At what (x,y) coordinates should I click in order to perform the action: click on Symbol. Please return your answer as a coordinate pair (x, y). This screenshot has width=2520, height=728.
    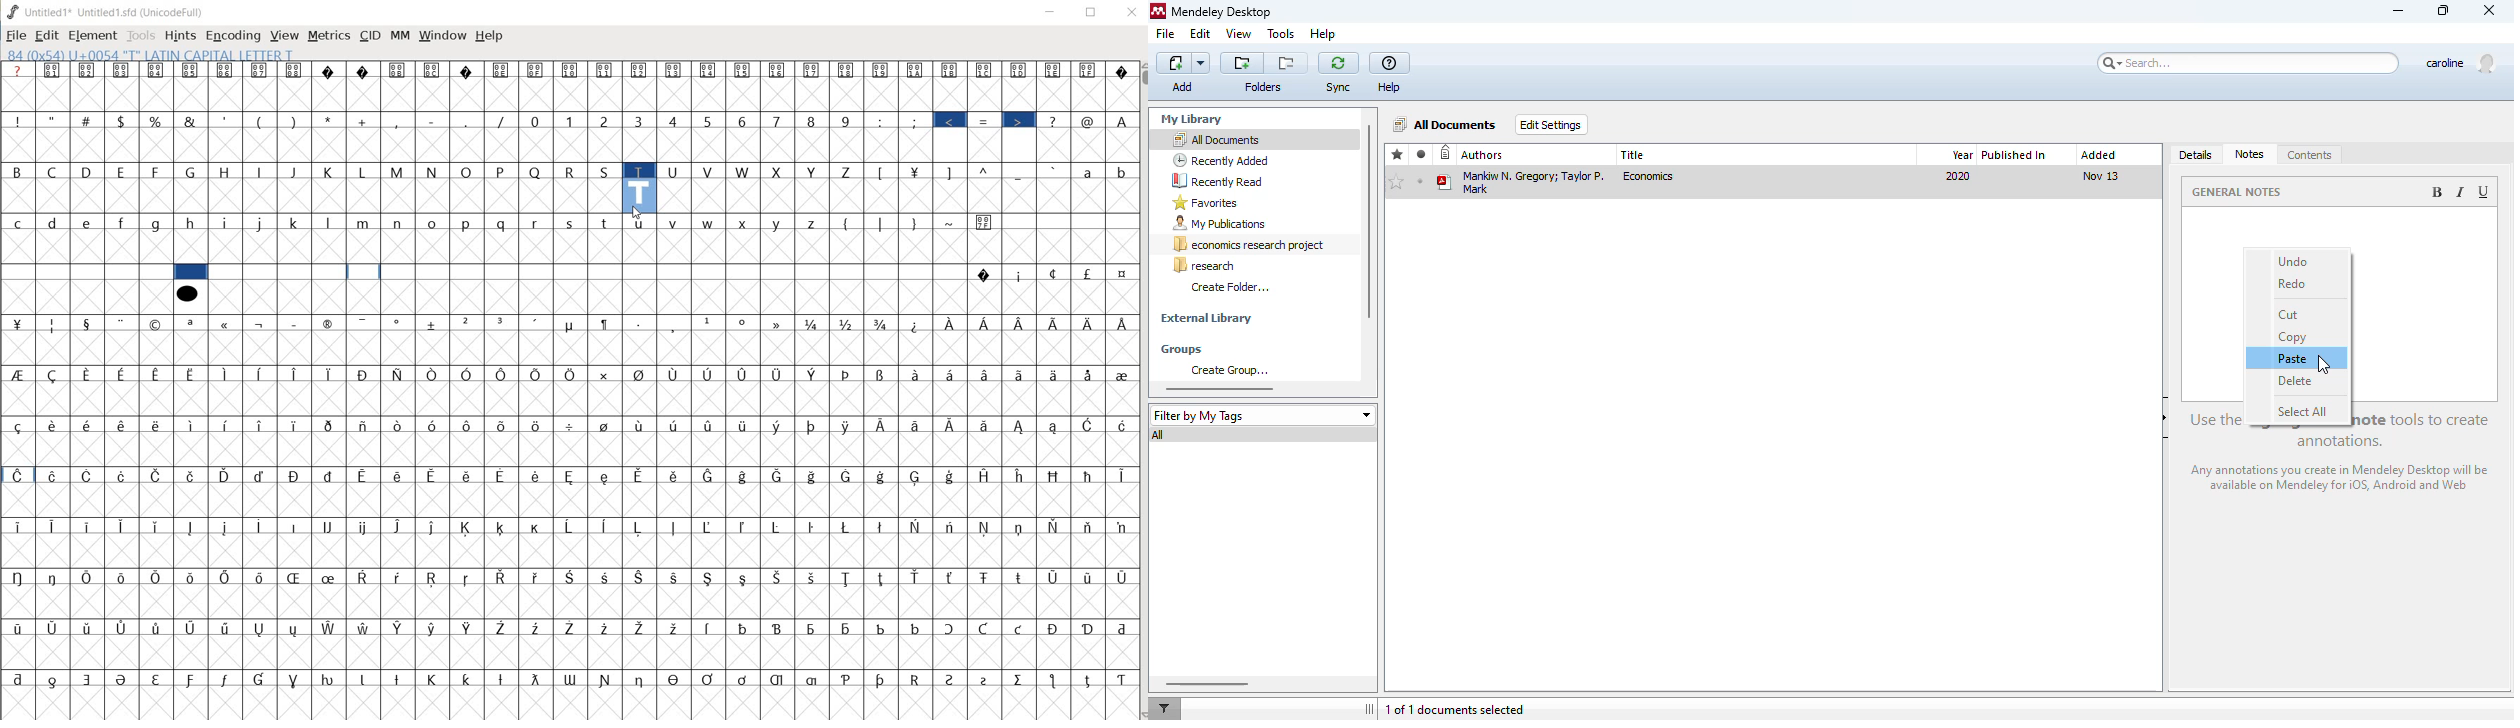
    Looking at the image, I should click on (53, 476).